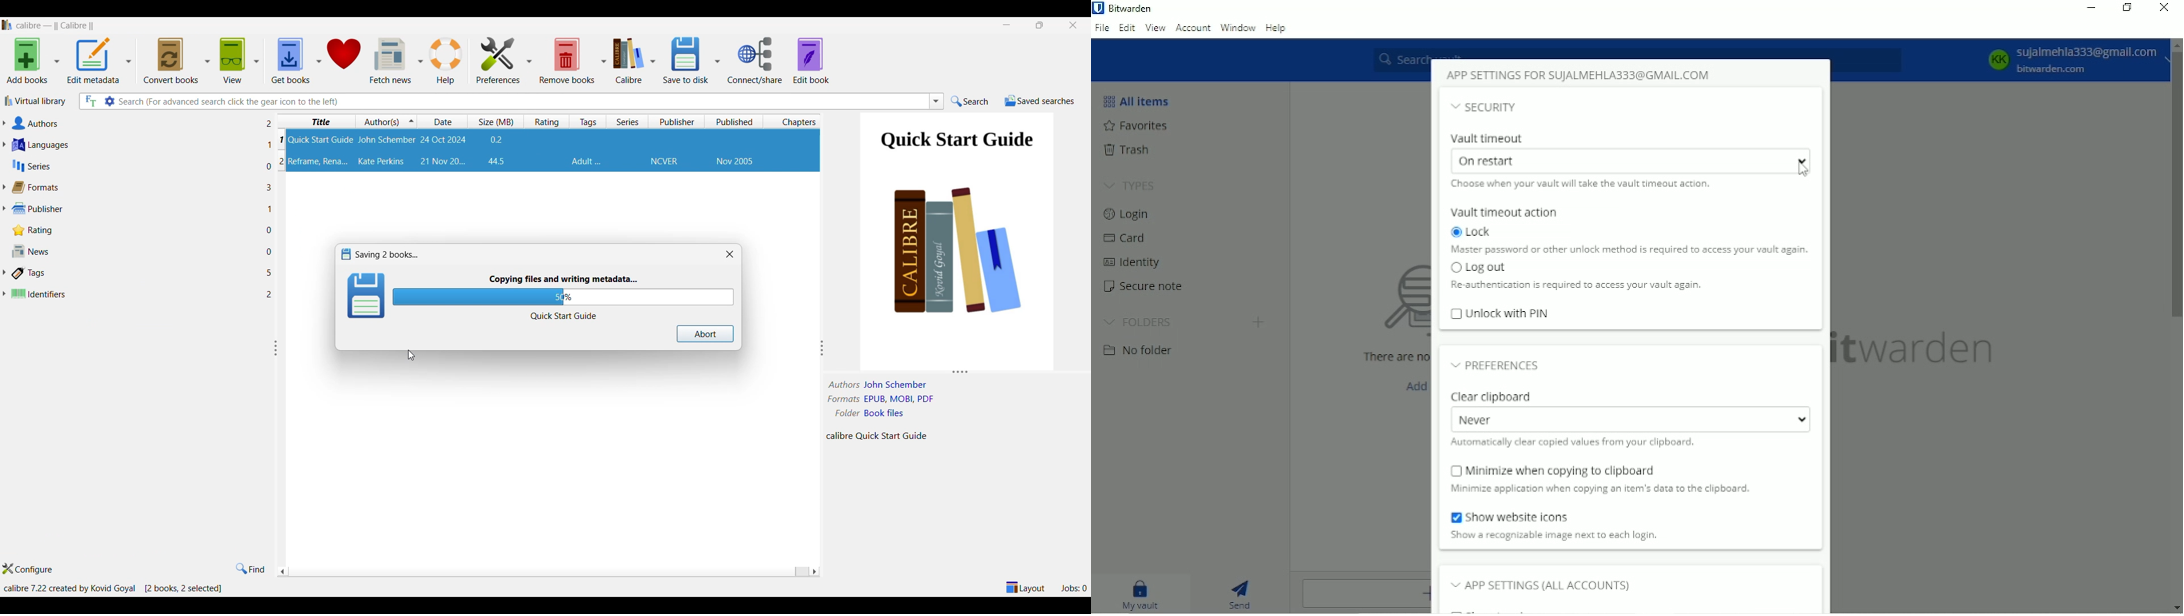 The width and height of the screenshot is (2184, 616). What do you see at coordinates (445, 121) in the screenshot?
I see `Date column` at bounding box center [445, 121].